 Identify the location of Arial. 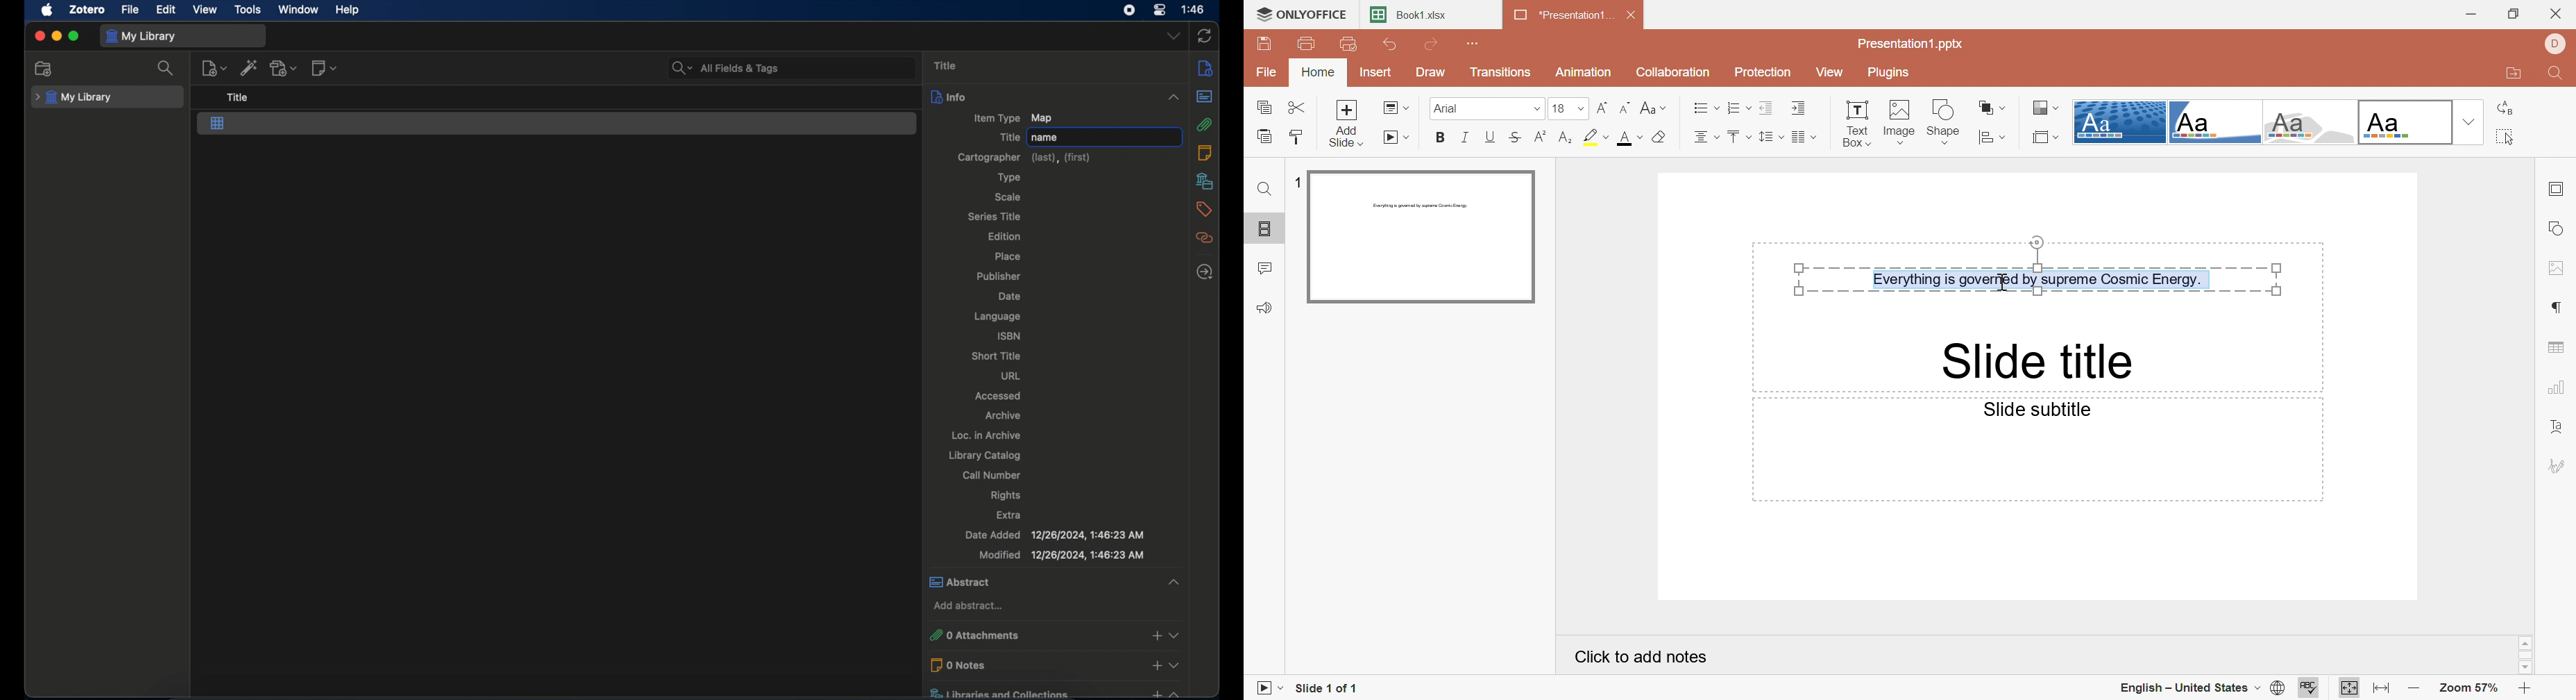
(1487, 108).